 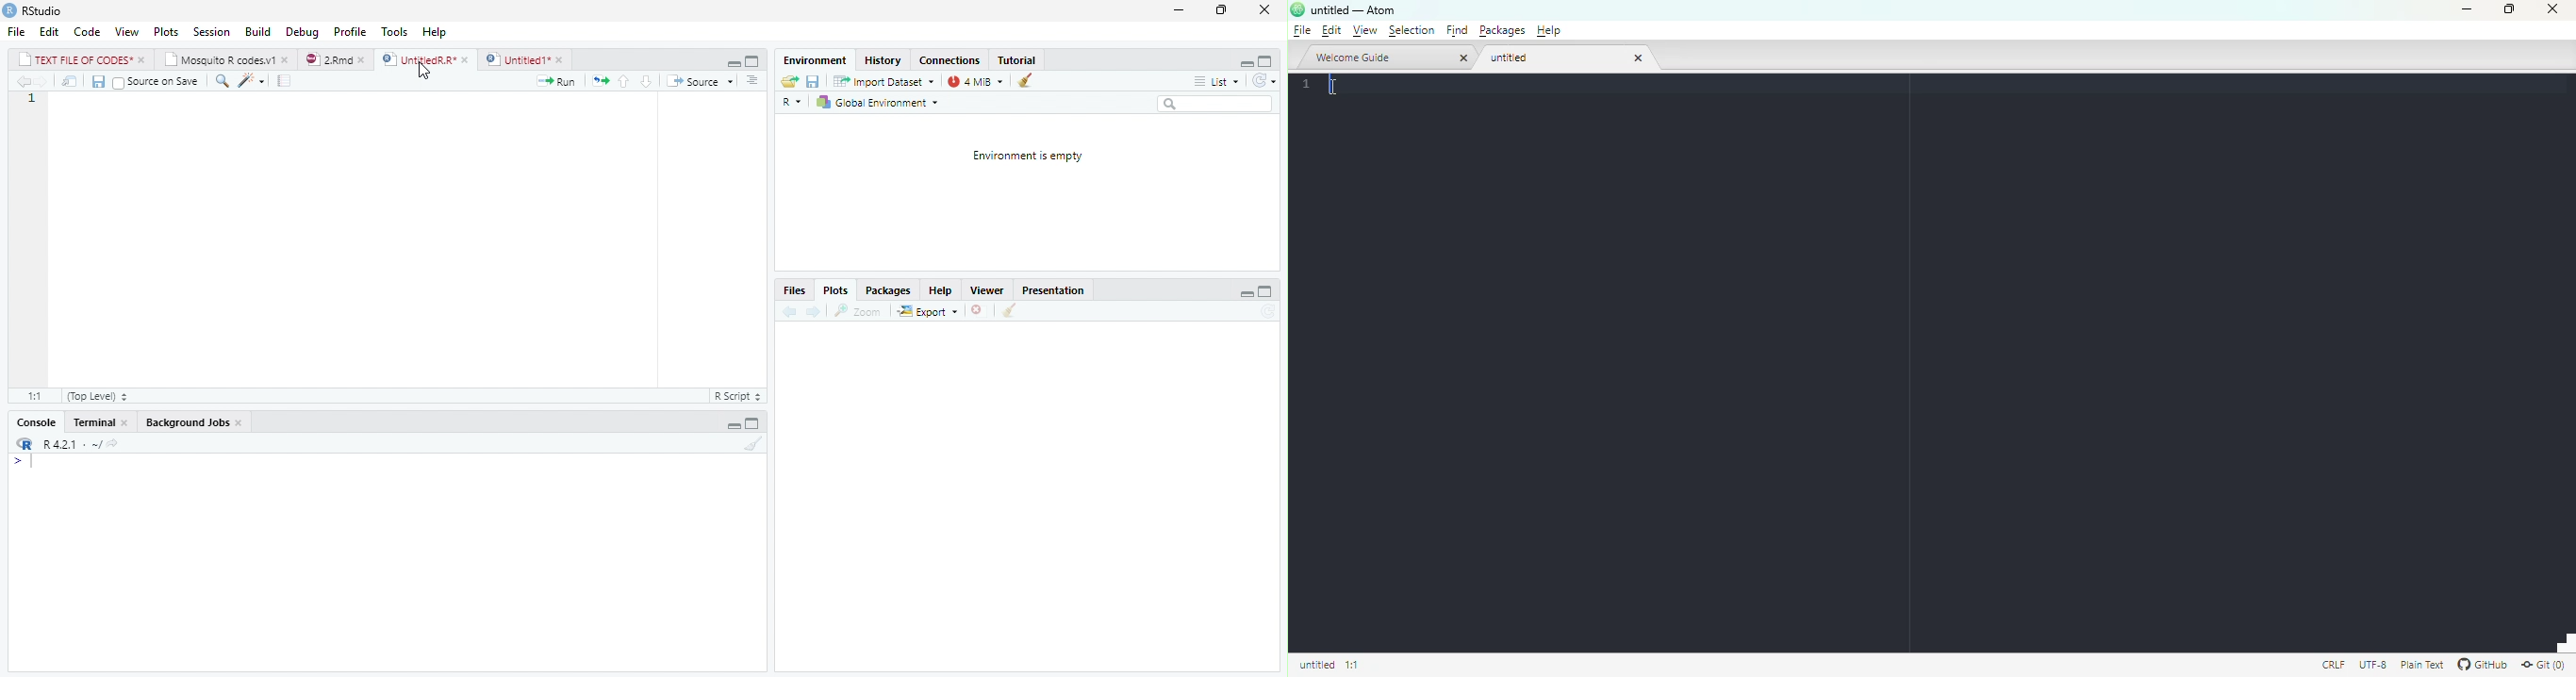 I want to click on Files, so click(x=794, y=289).